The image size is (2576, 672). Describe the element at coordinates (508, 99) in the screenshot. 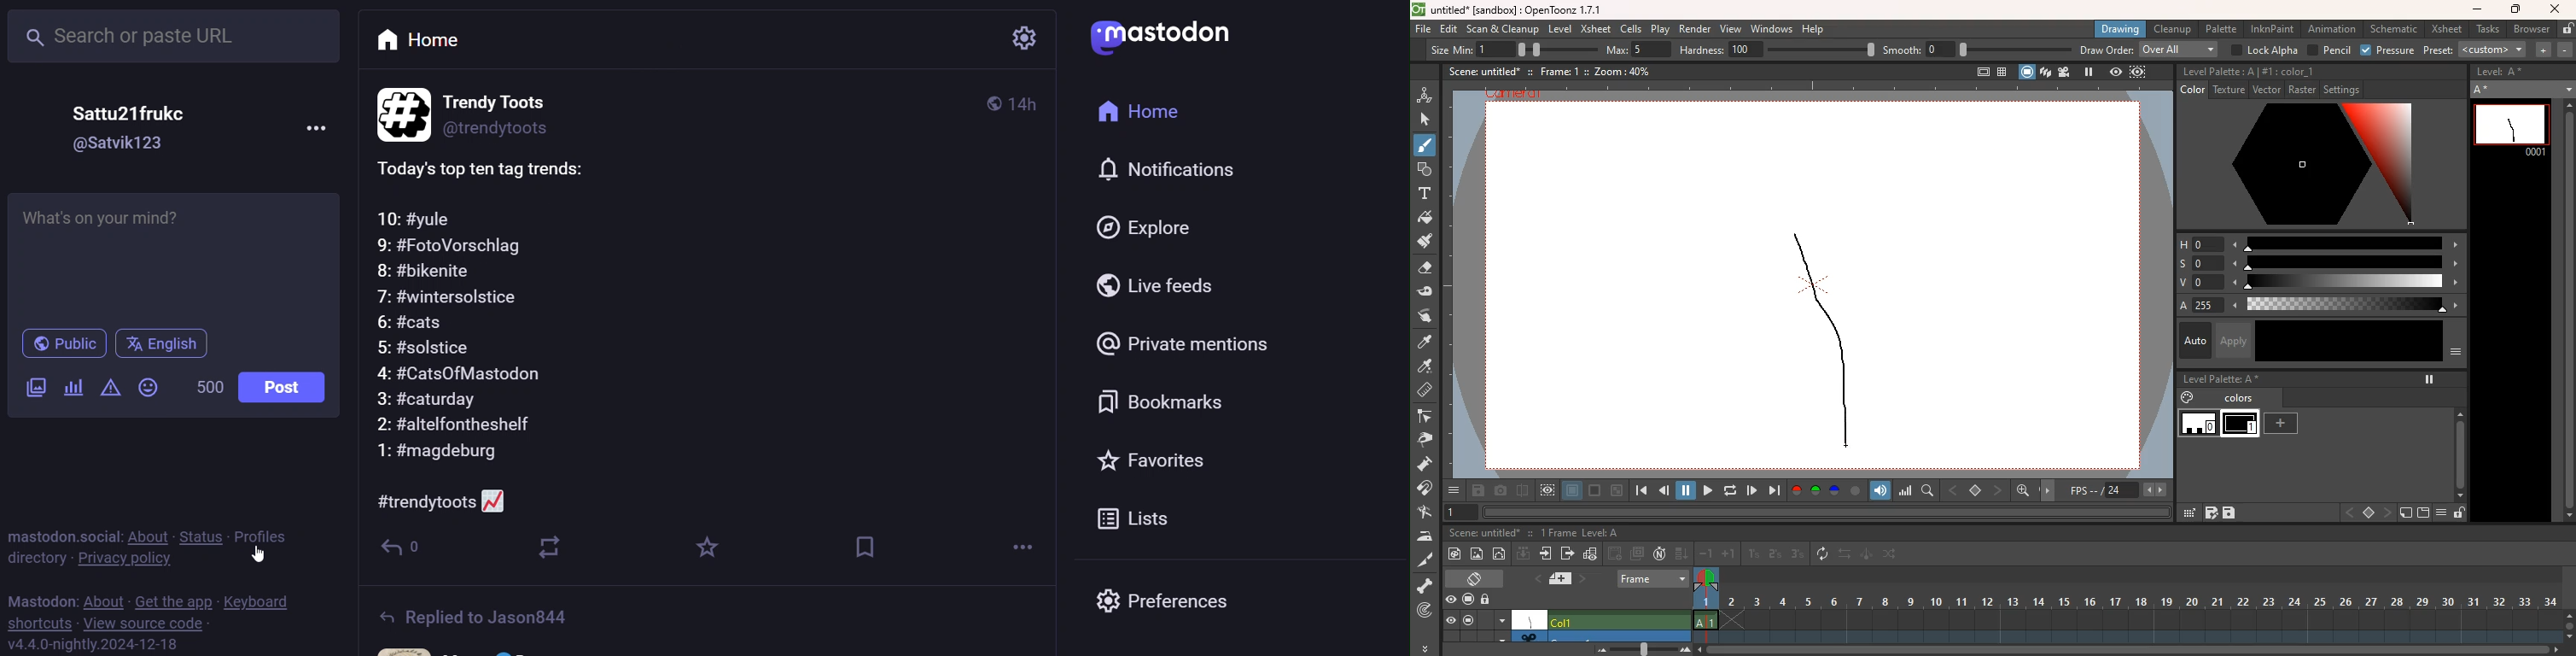

I see `Trendy Toots` at that location.